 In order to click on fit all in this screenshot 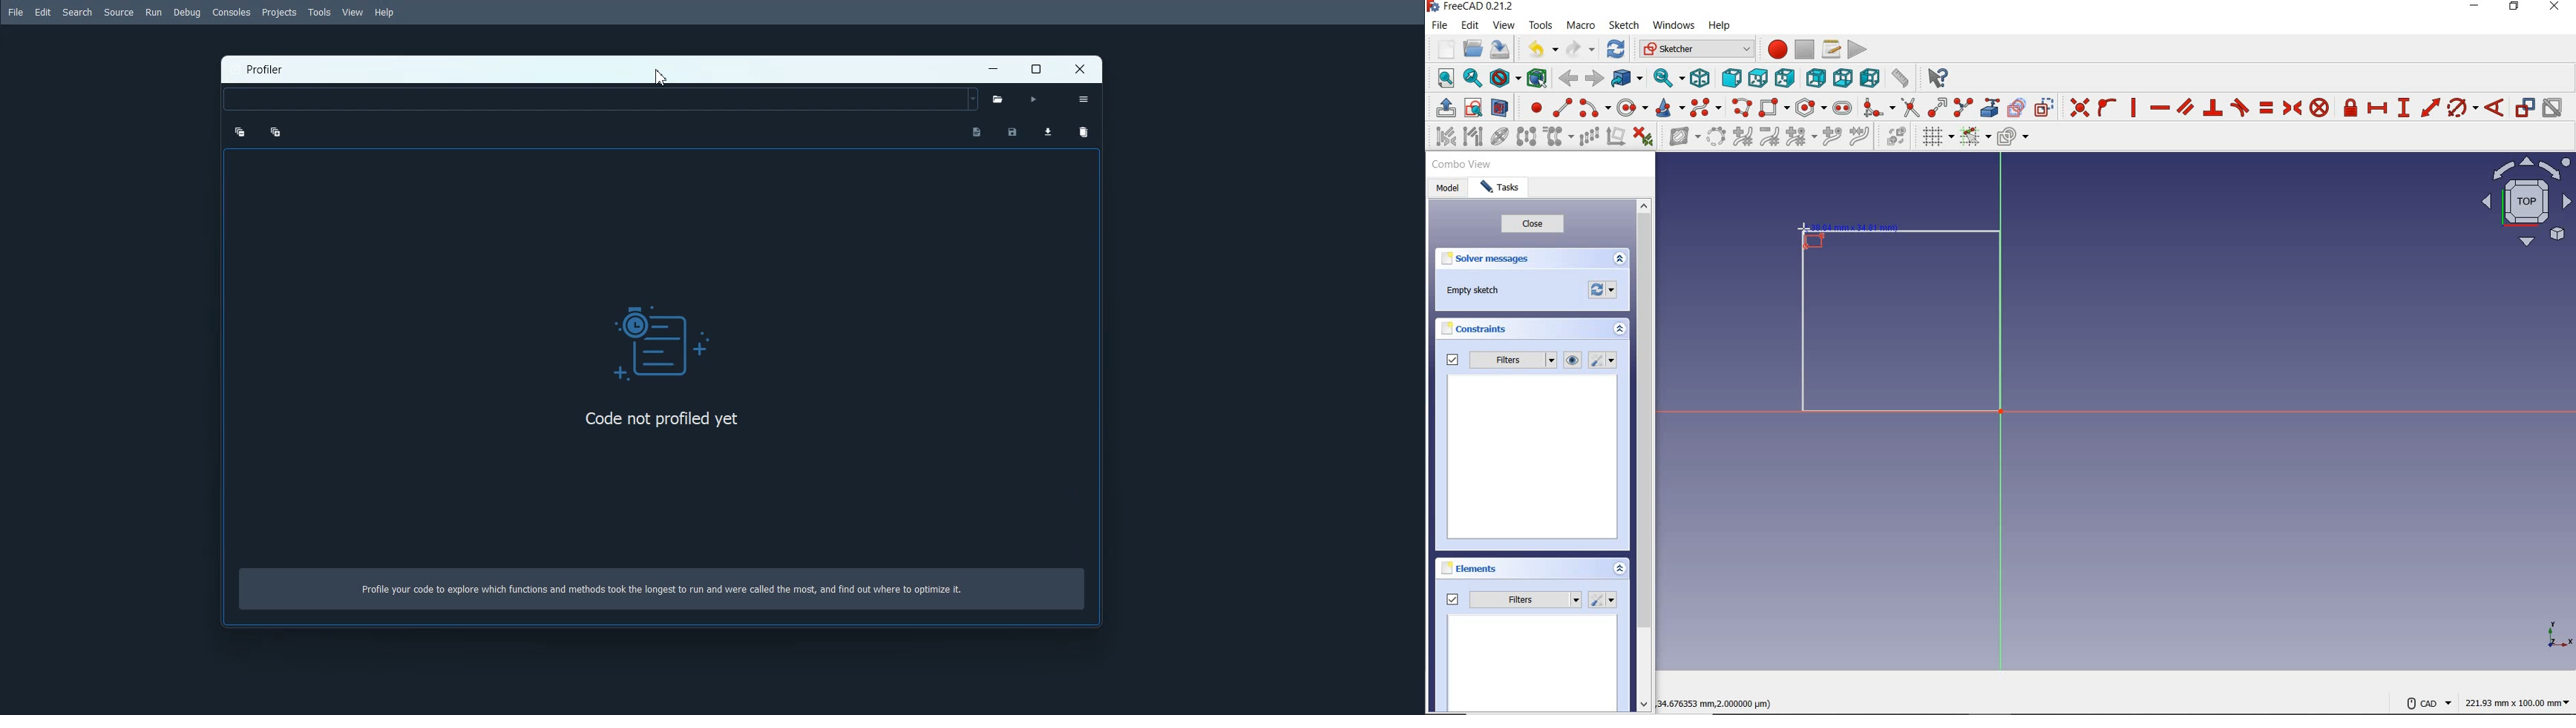, I will do `click(1441, 79)`.